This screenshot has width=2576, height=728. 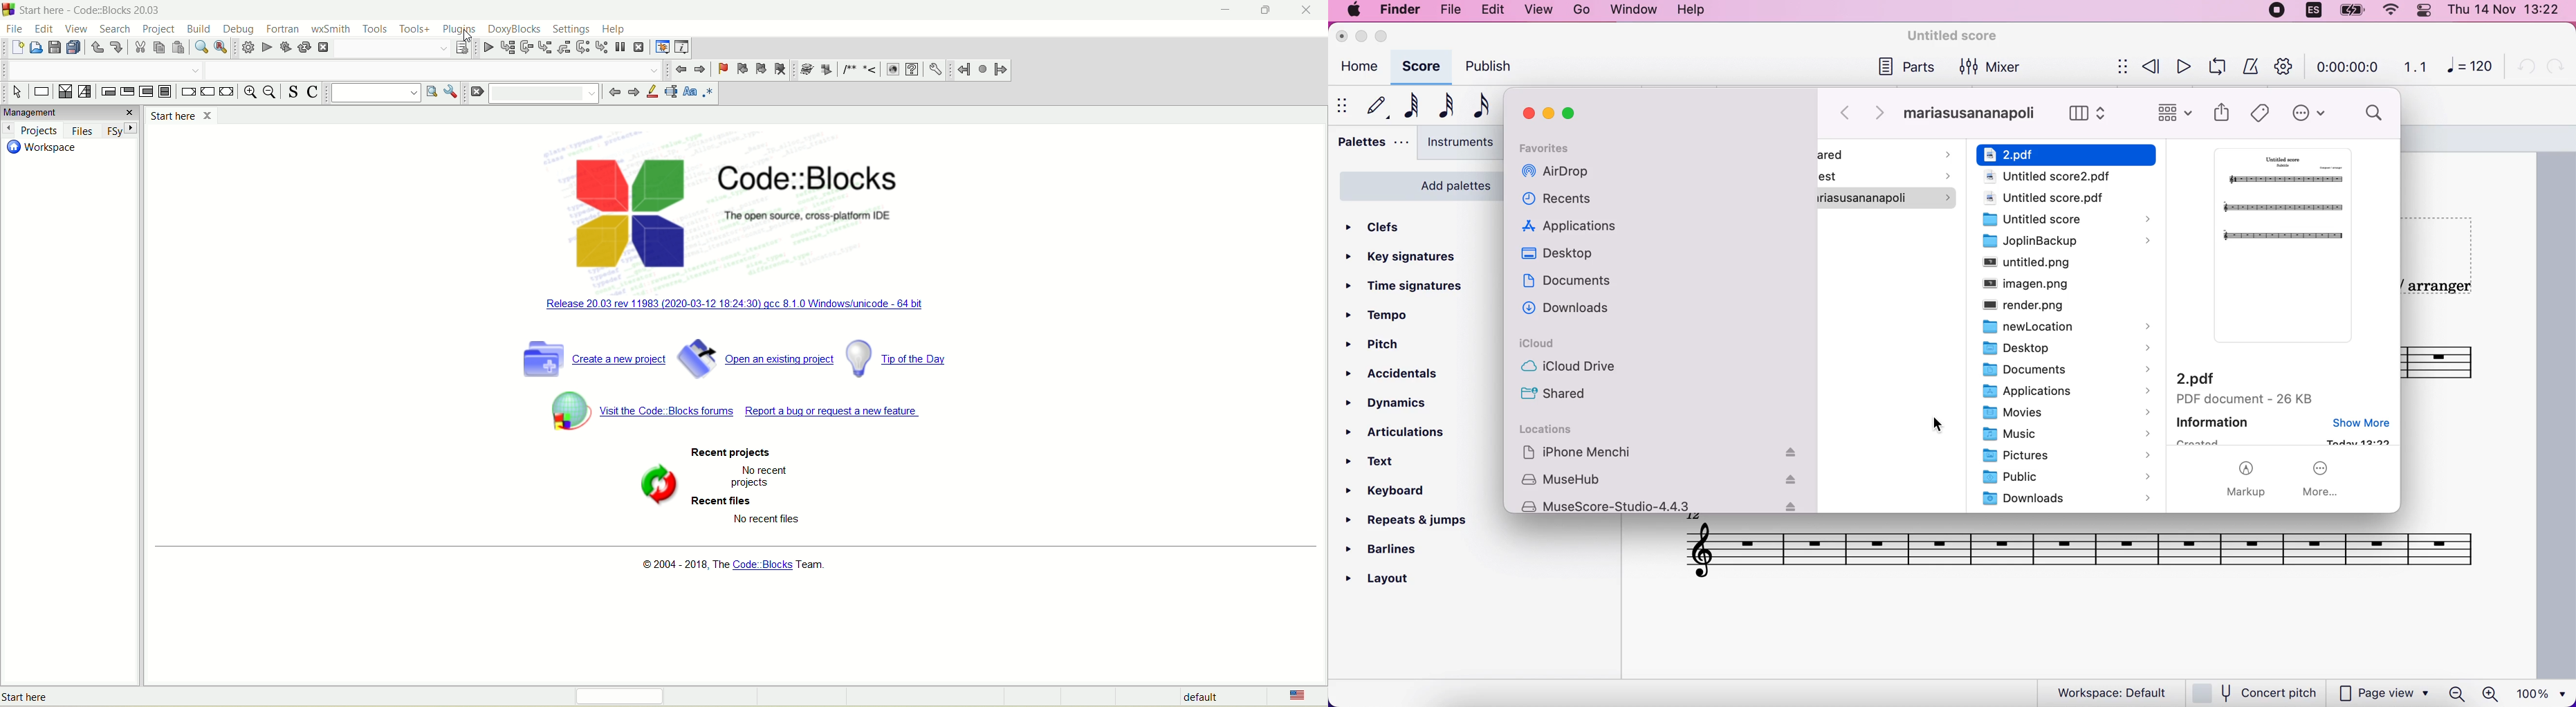 I want to click on tools, so click(x=1692, y=11).